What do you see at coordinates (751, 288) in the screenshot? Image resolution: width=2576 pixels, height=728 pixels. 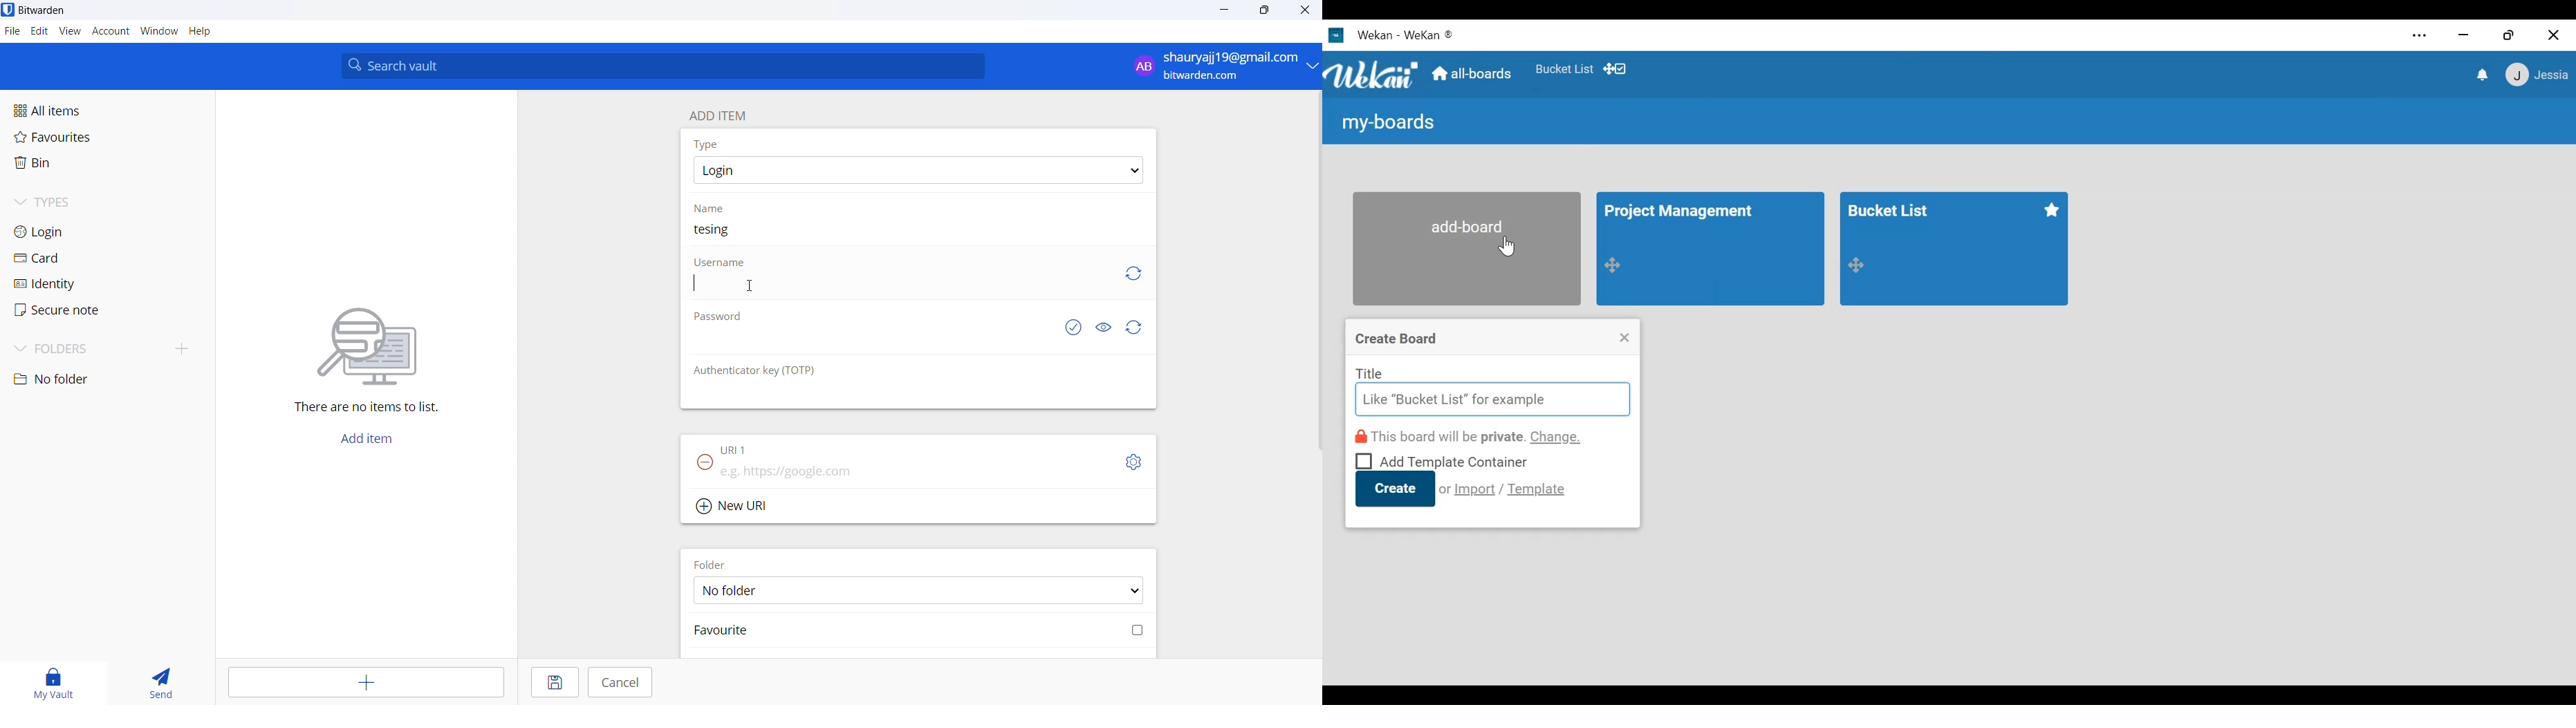 I see `cursor` at bounding box center [751, 288].